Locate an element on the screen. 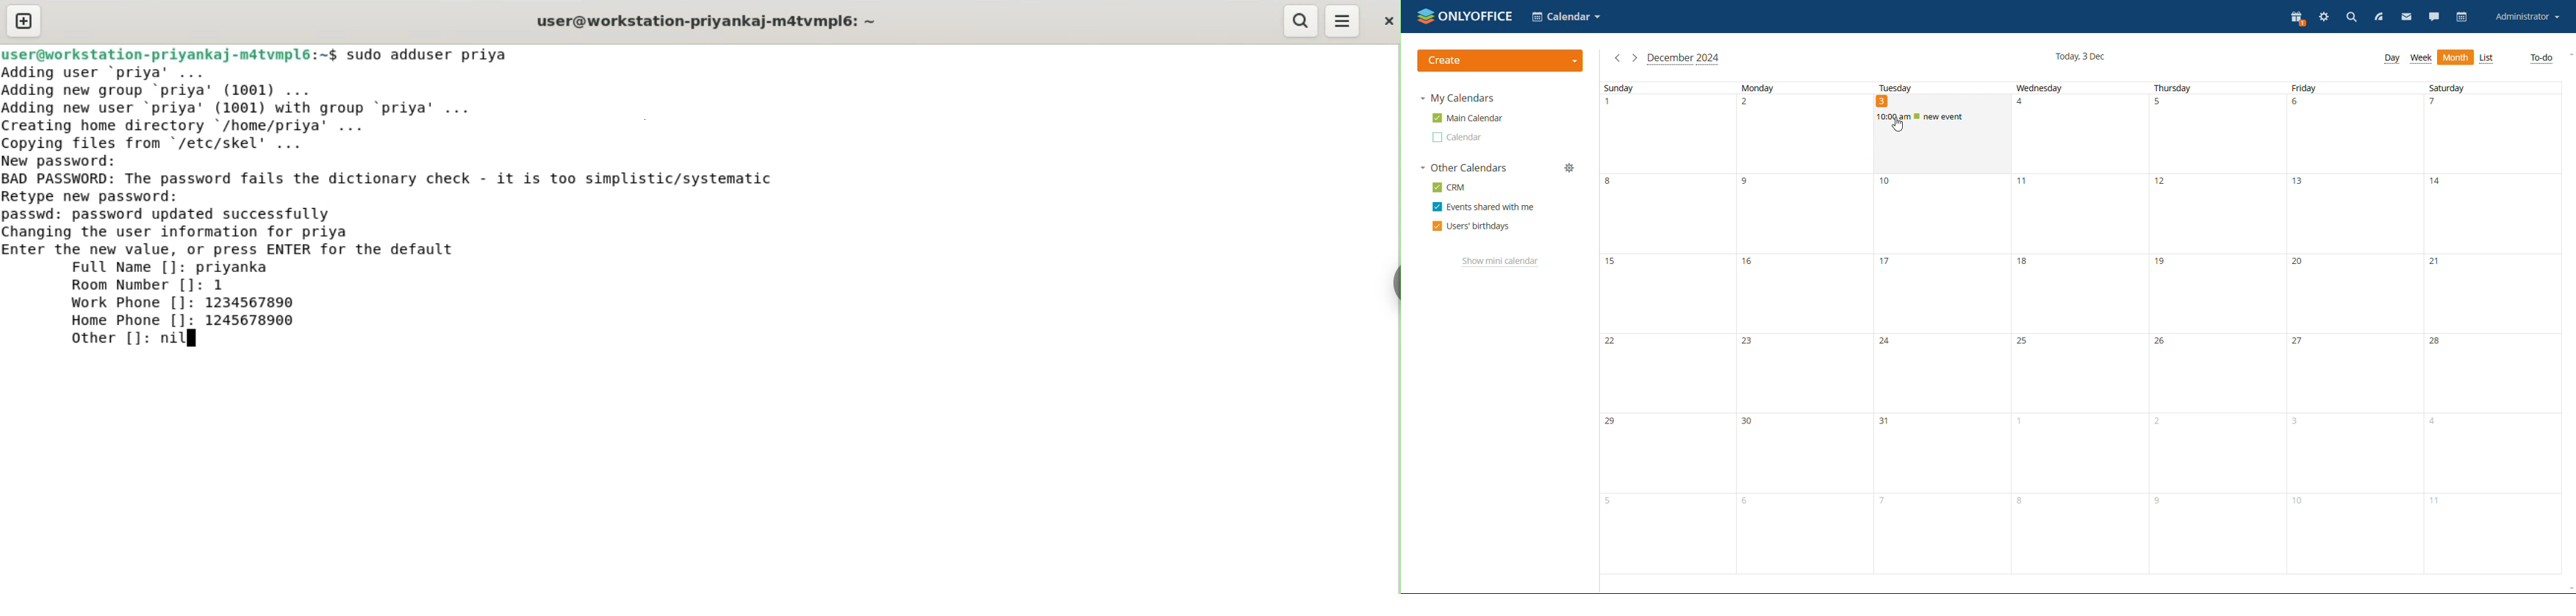 This screenshot has height=616, width=2576. list view is located at coordinates (2486, 59).